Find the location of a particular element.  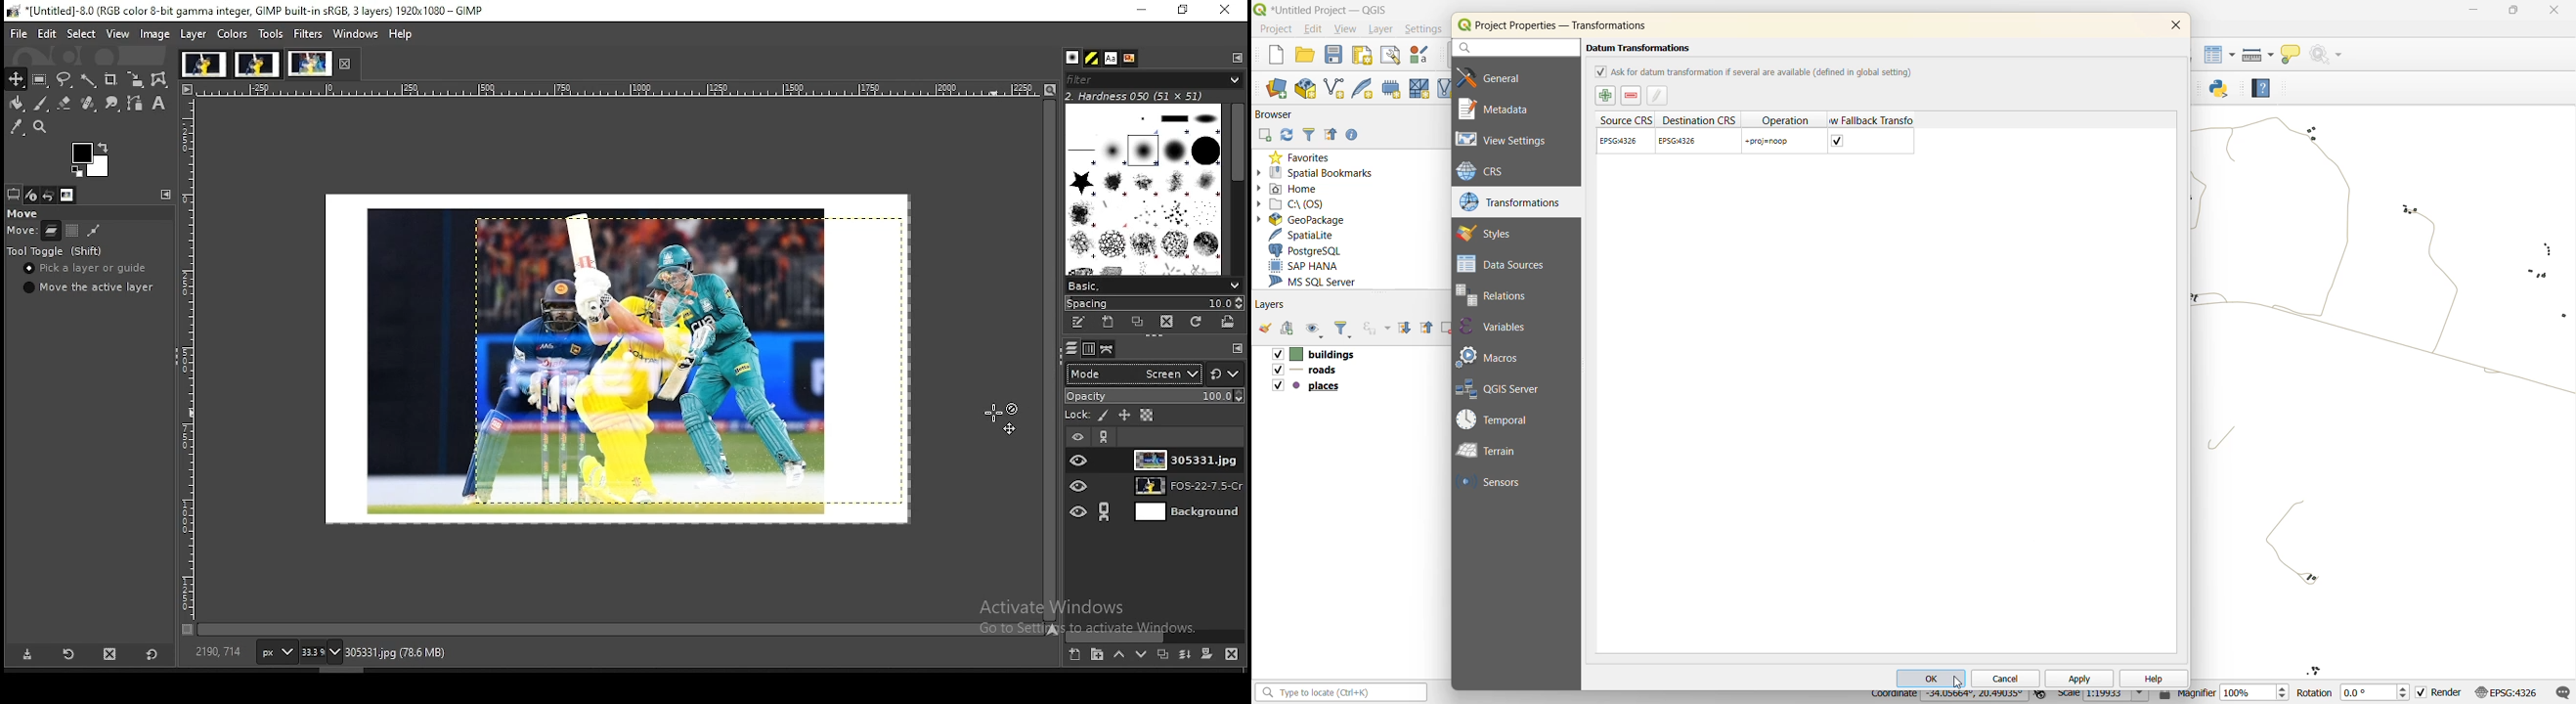

document history is located at coordinates (1131, 57).